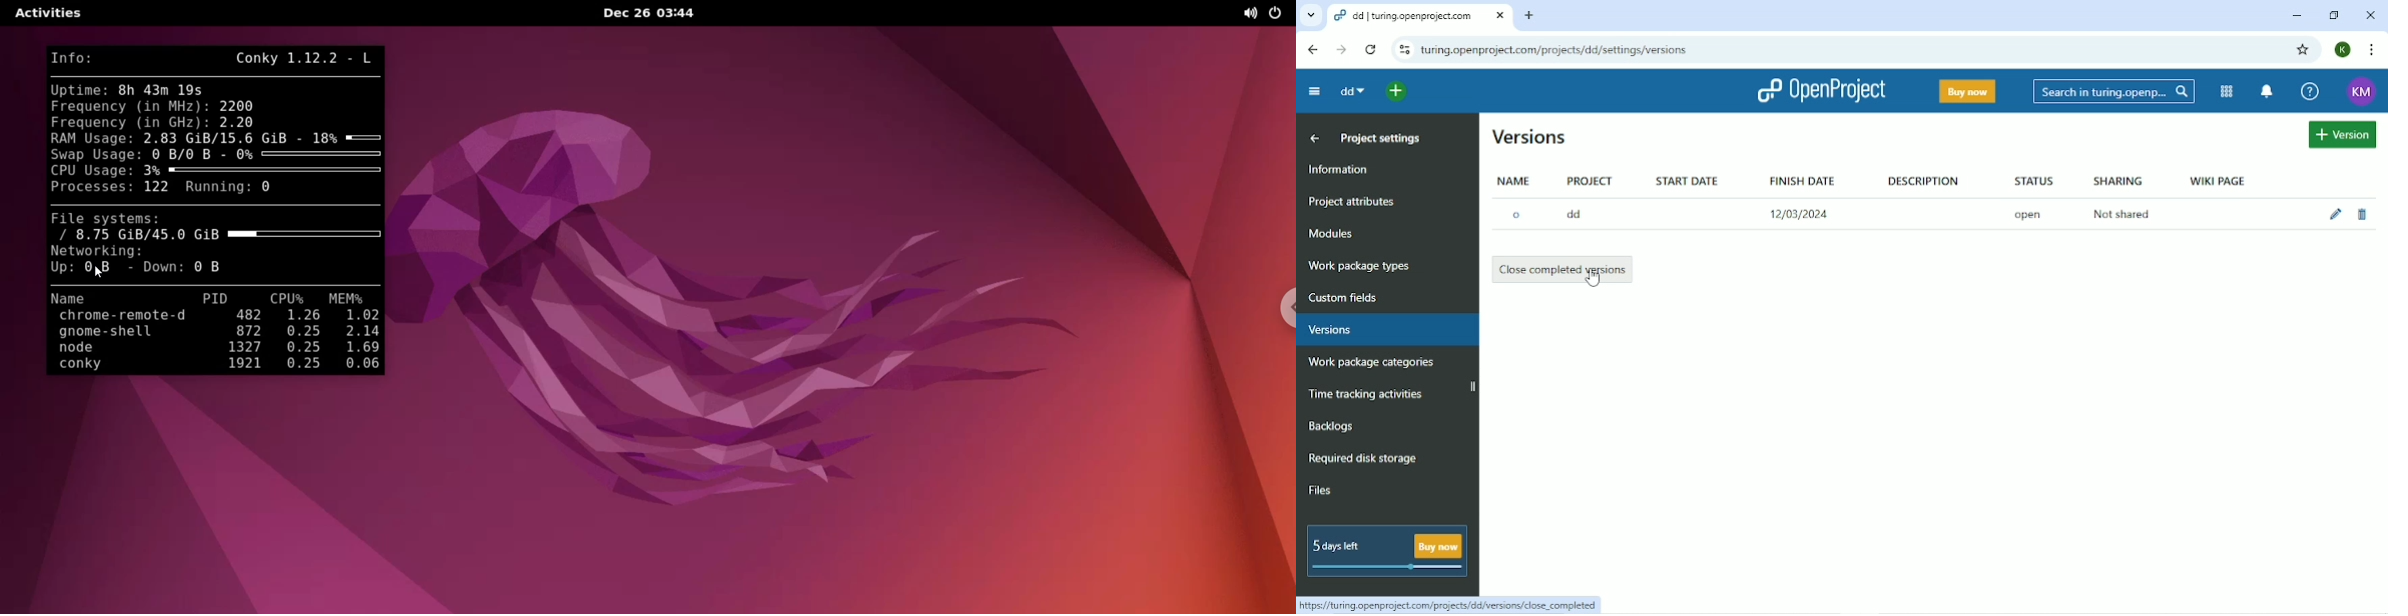  Describe the element at coordinates (2114, 92) in the screenshot. I see `Search in Turing.opening` at that location.